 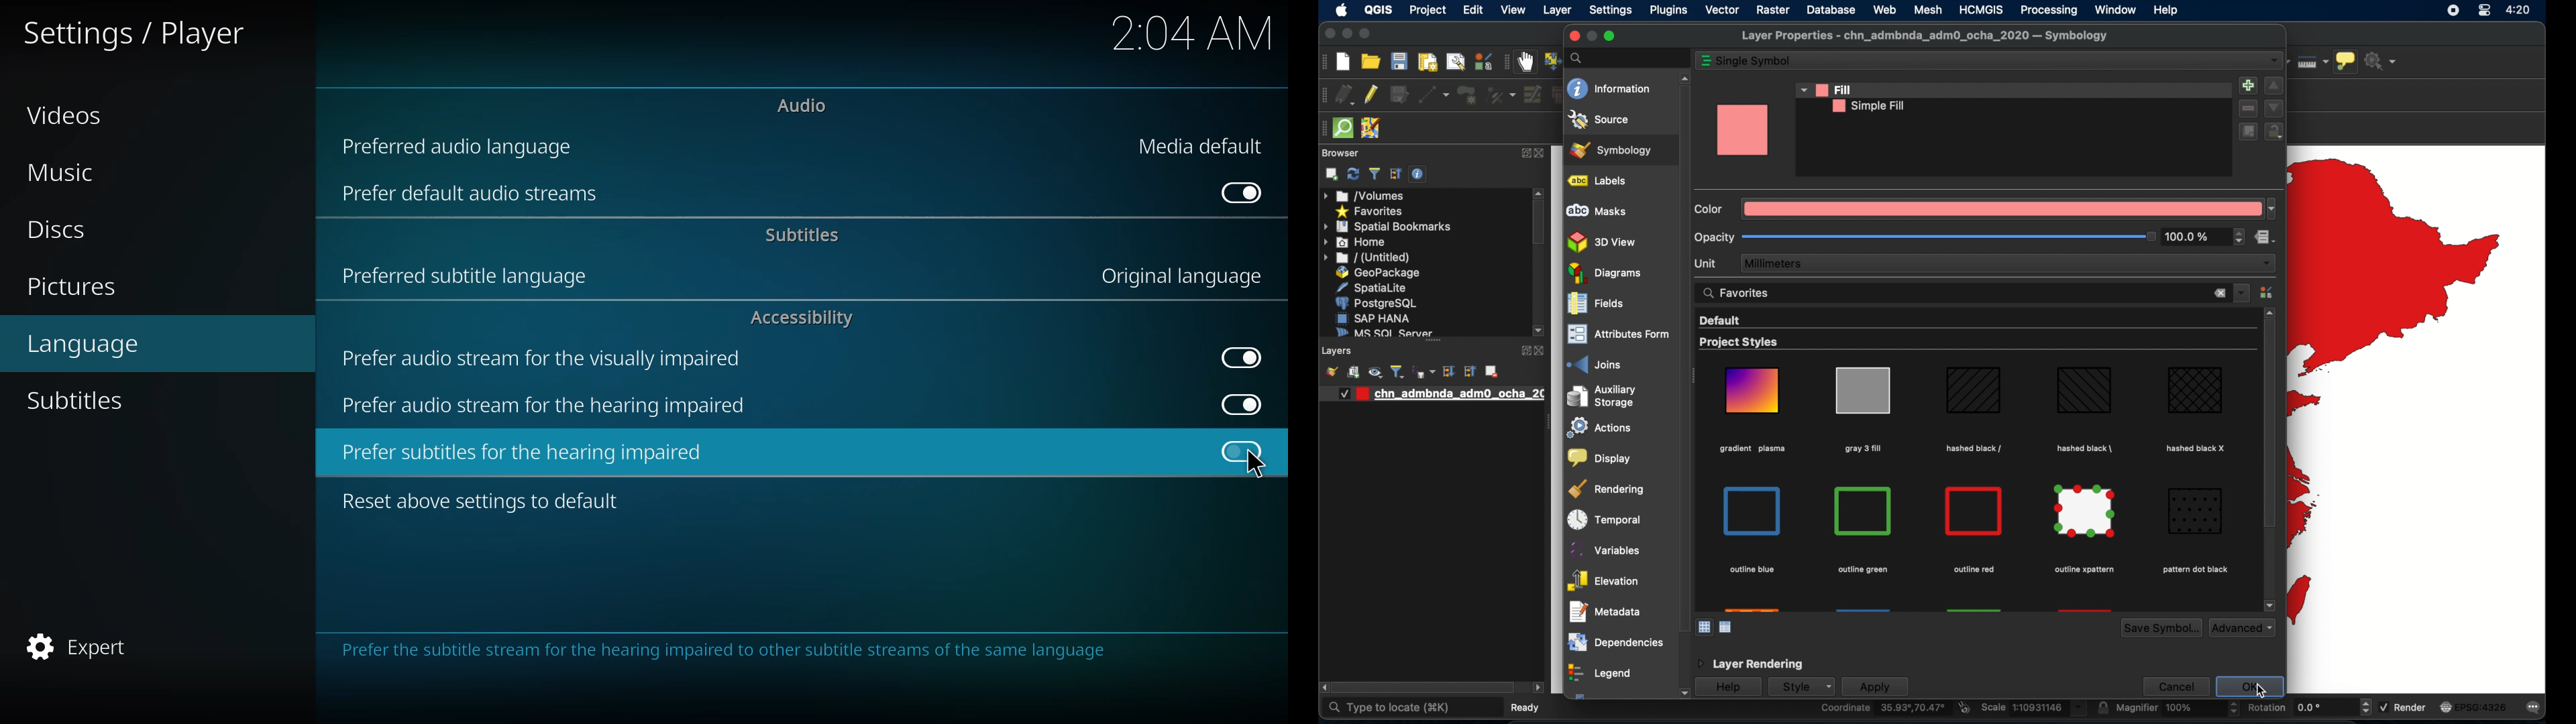 What do you see at coordinates (2086, 512) in the screenshot?
I see `Gradient preview ` at bounding box center [2086, 512].